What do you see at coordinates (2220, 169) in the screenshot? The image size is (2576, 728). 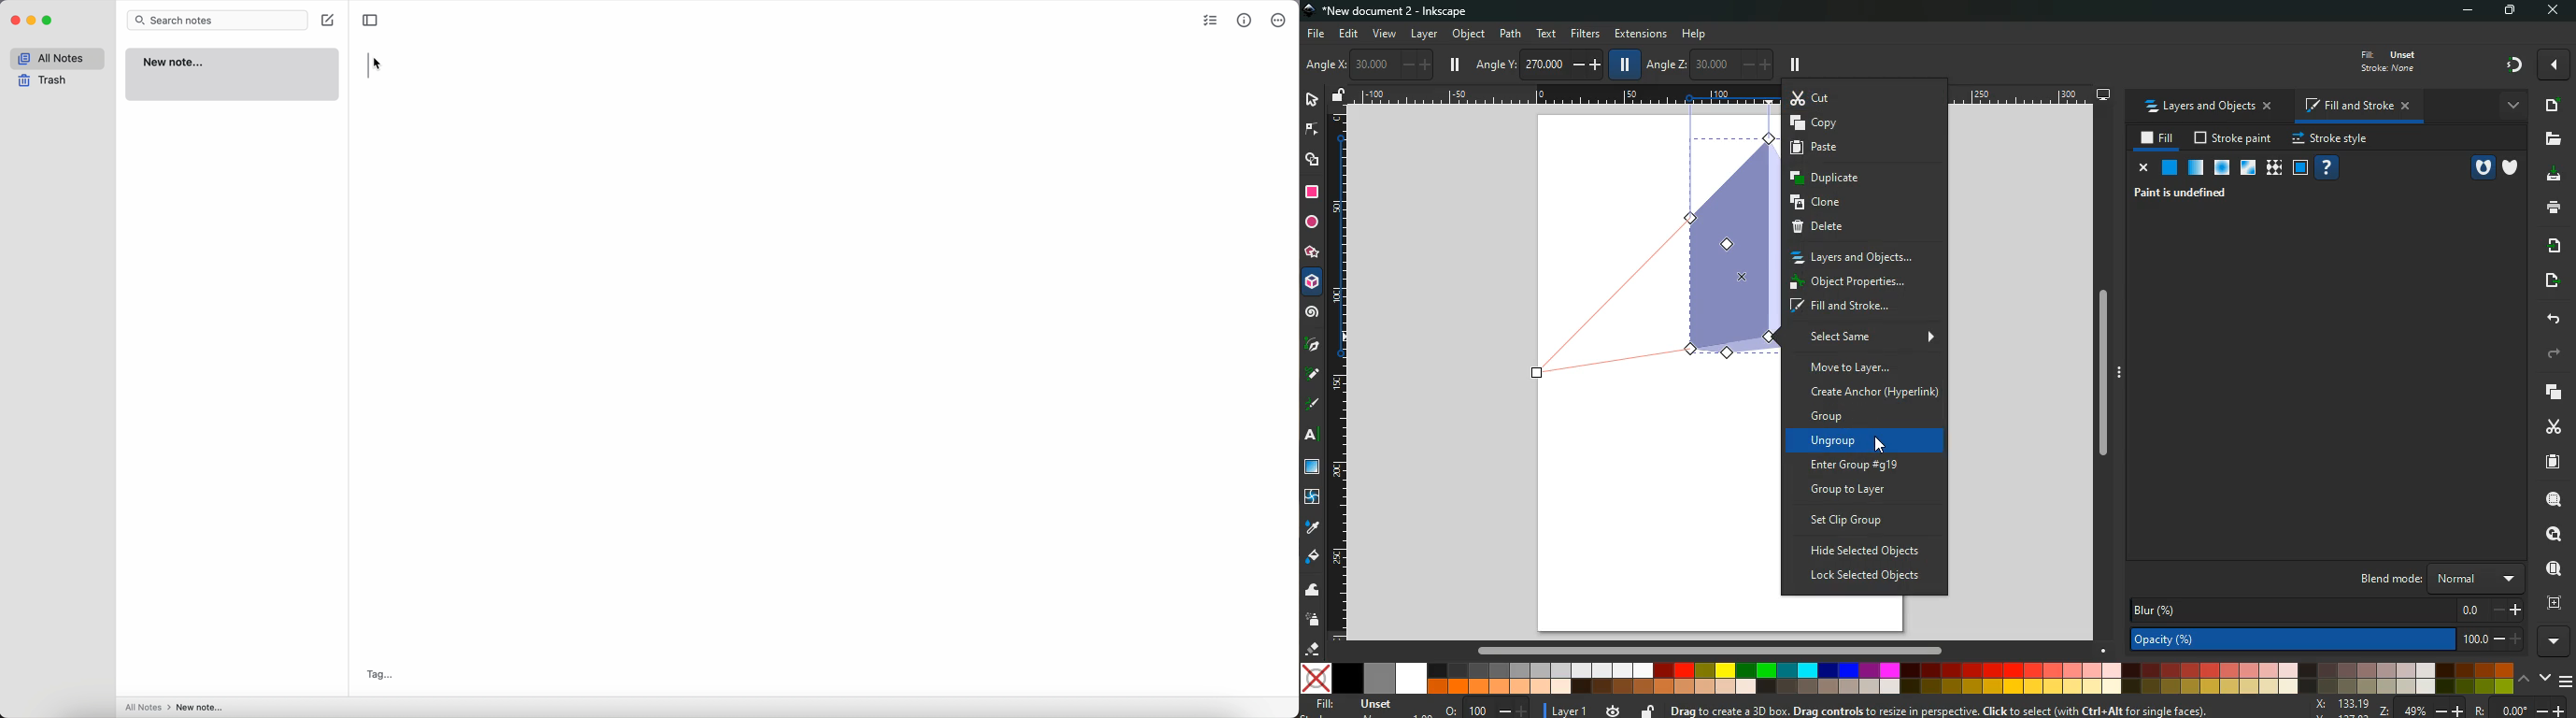 I see `ice` at bounding box center [2220, 169].